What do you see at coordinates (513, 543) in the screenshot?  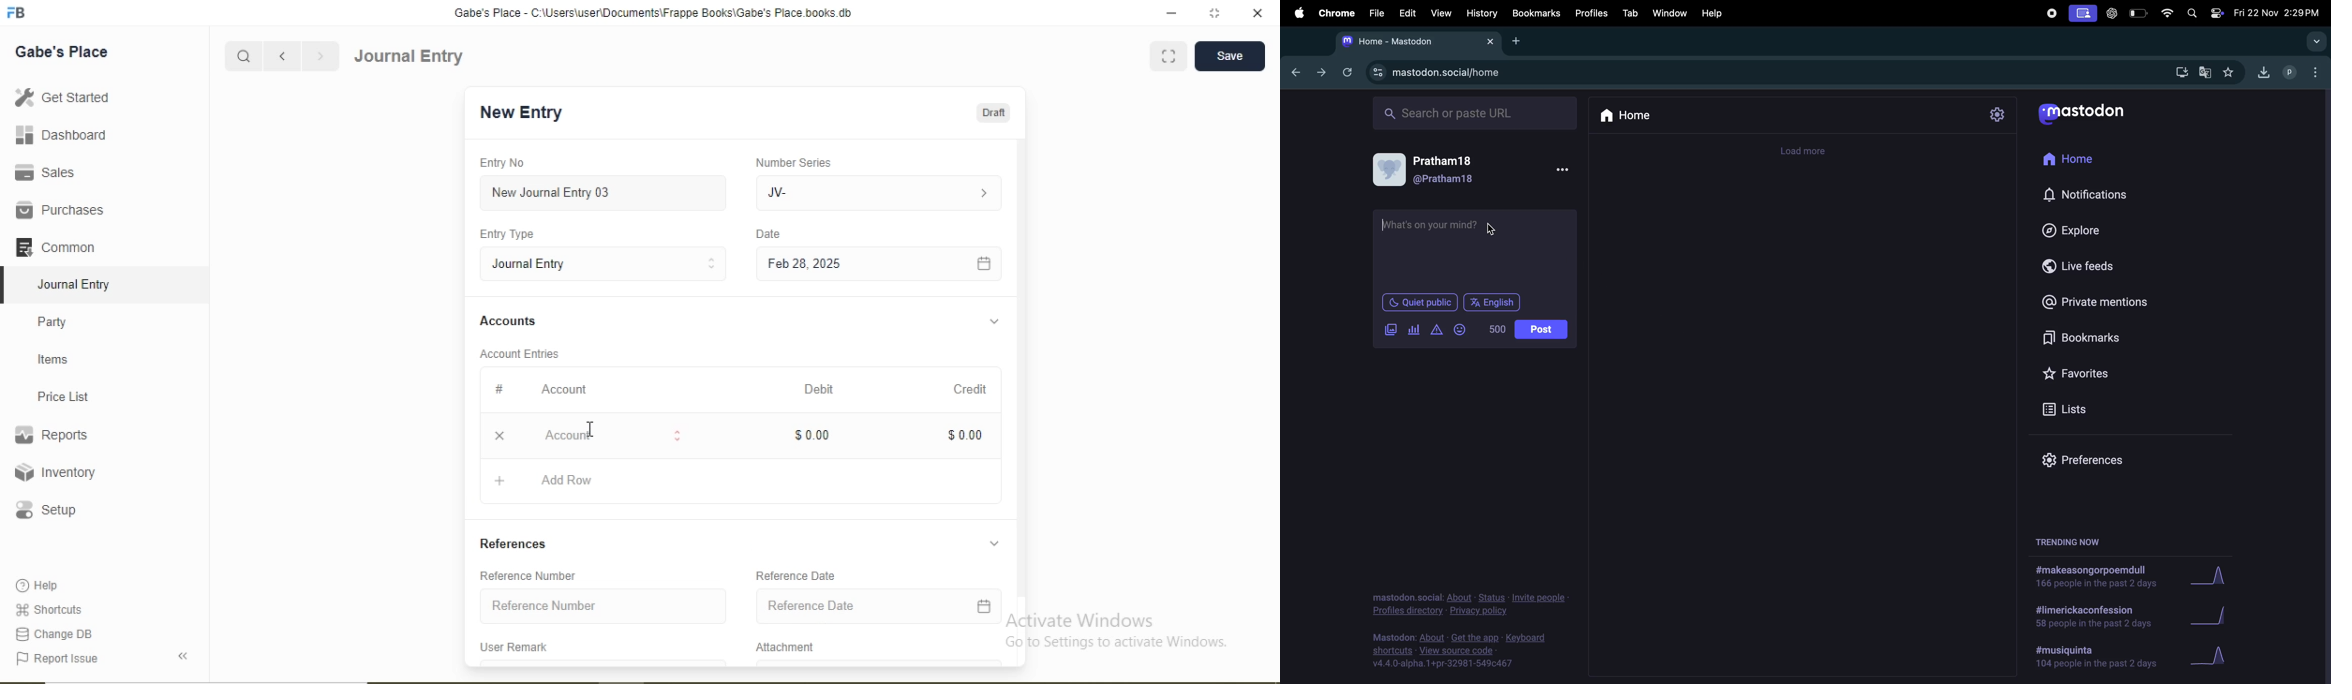 I see `References` at bounding box center [513, 543].